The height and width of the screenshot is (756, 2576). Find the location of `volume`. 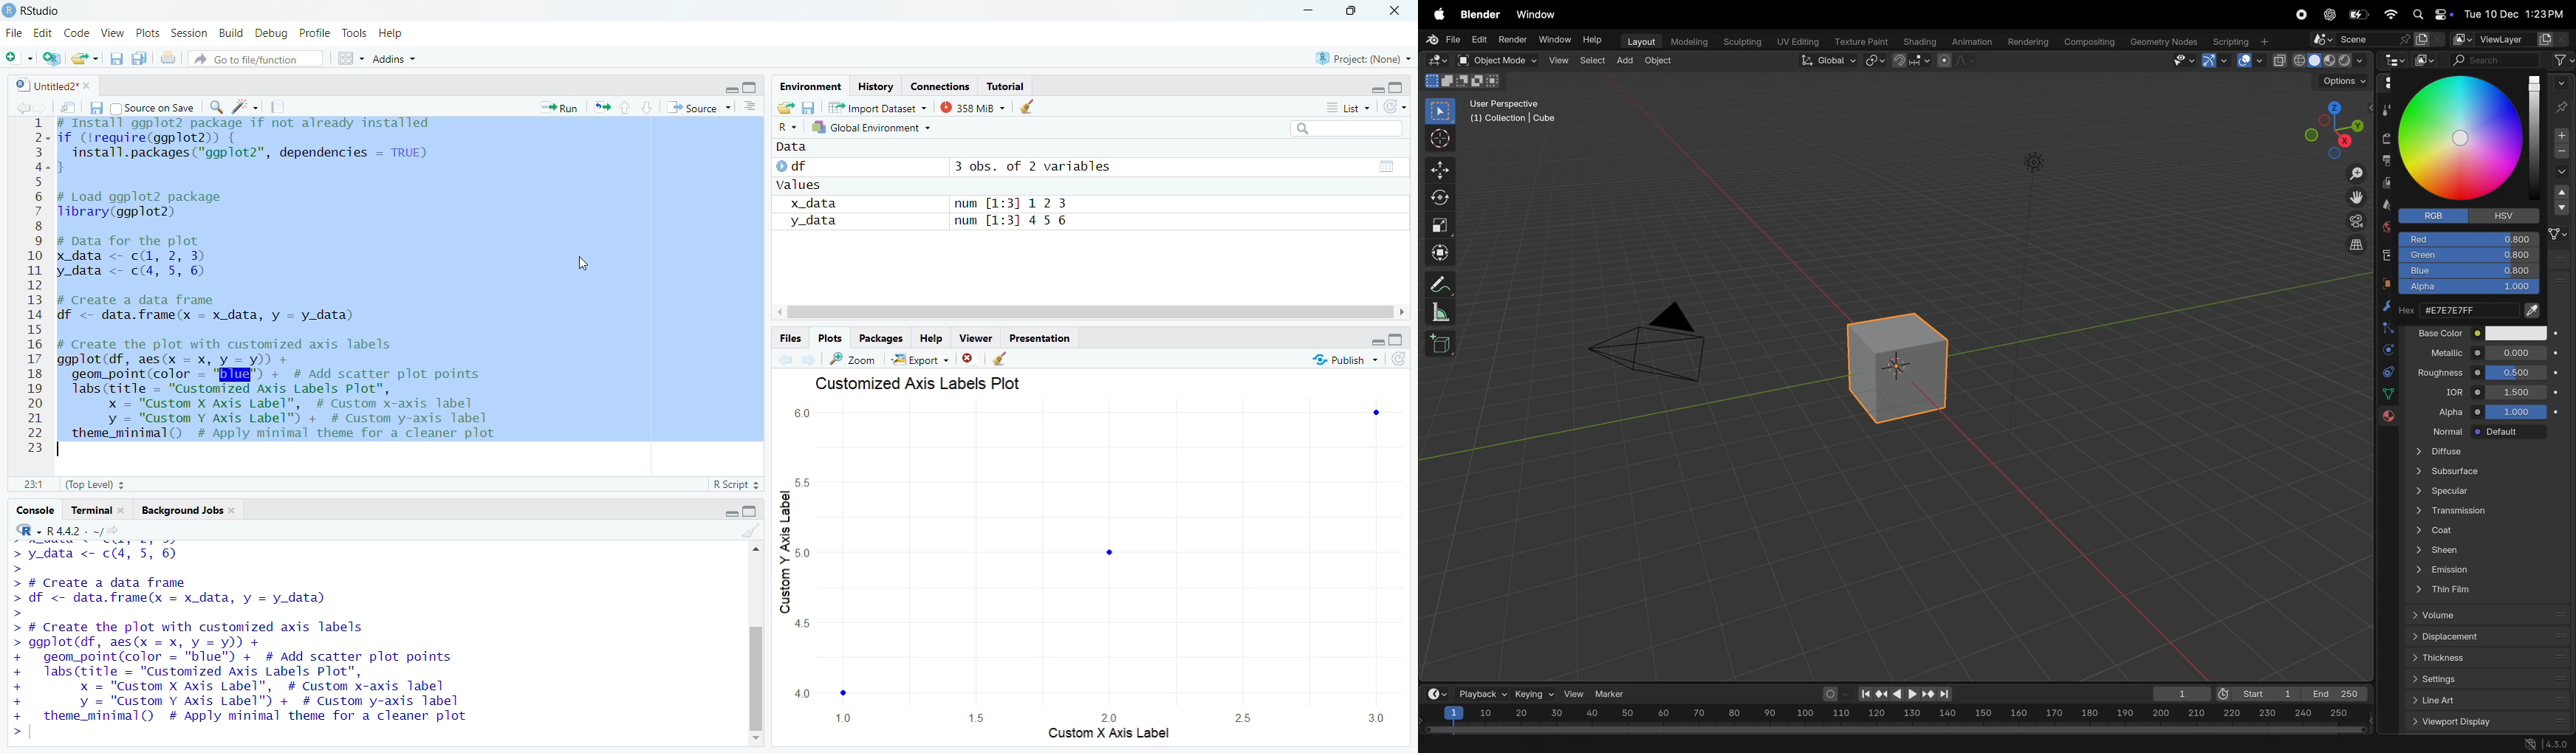

volume is located at coordinates (2492, 615).